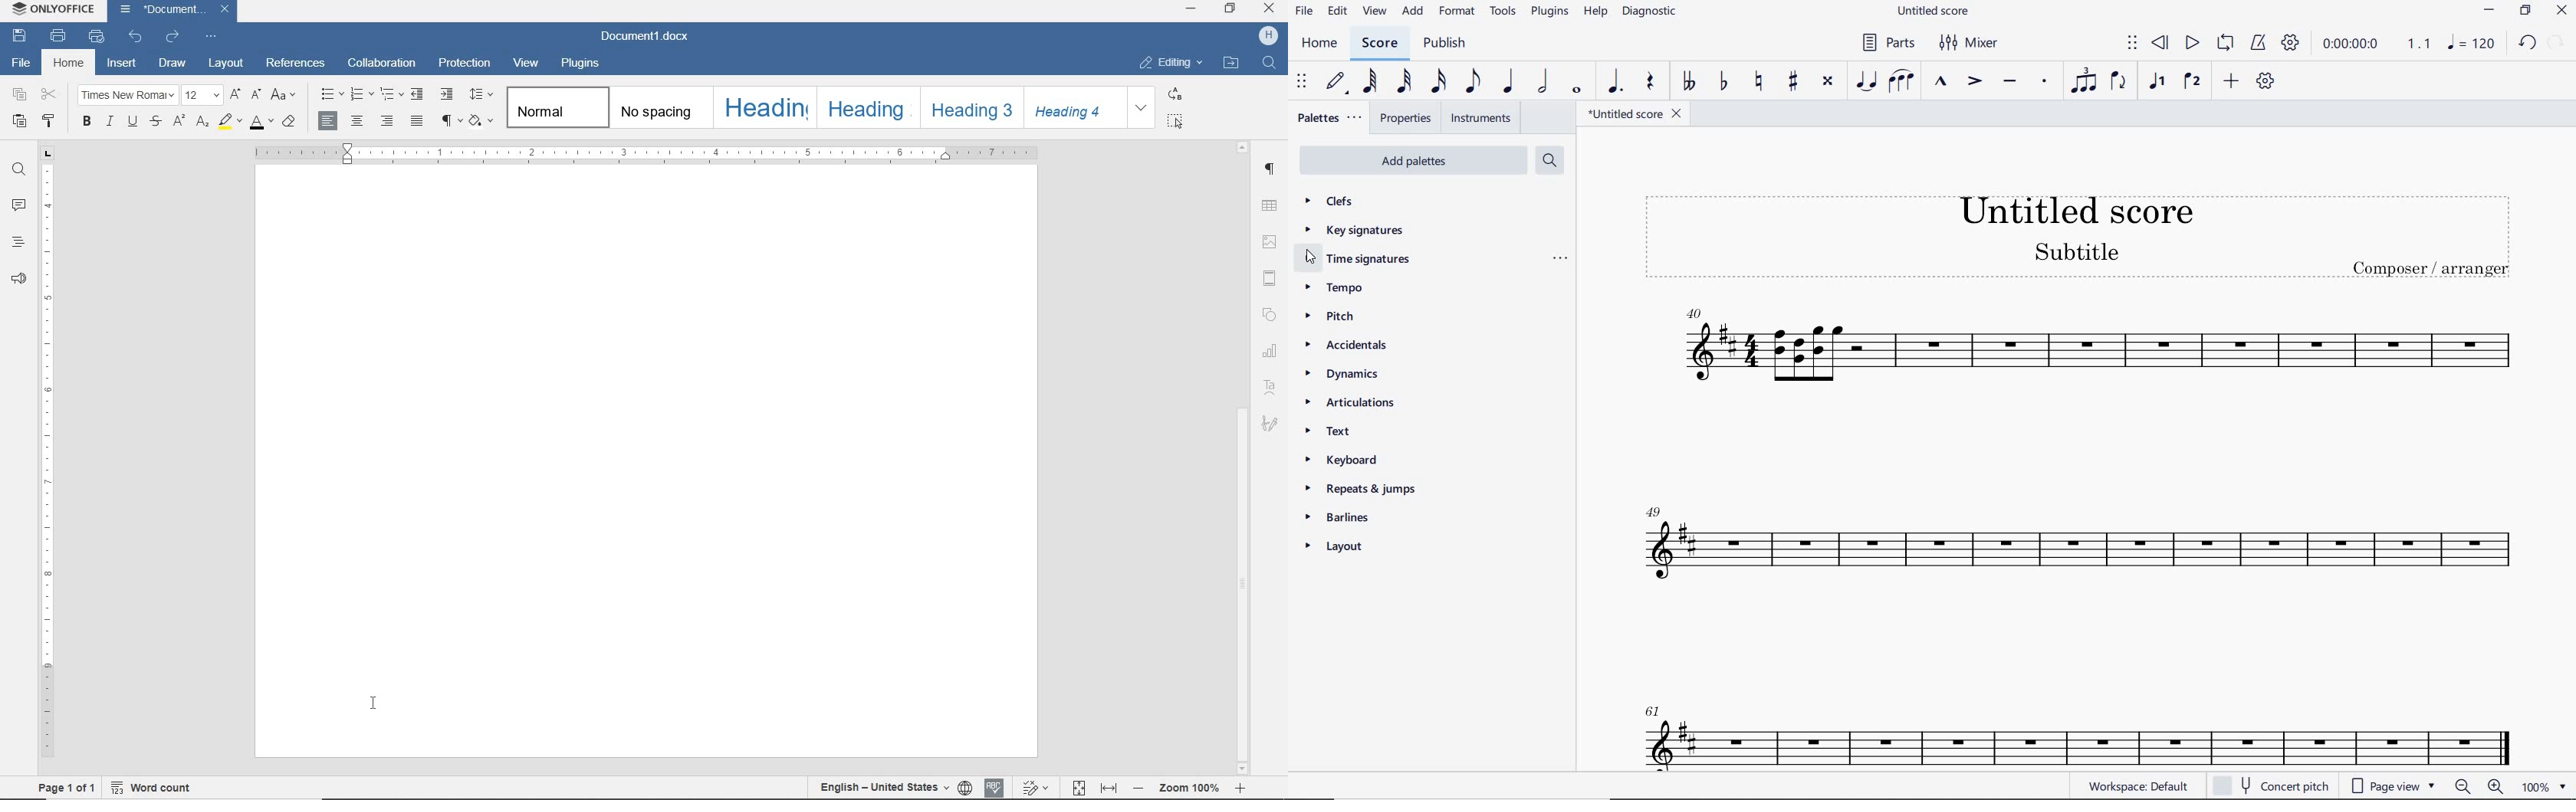  I want to click on headings, so click(17, 242).